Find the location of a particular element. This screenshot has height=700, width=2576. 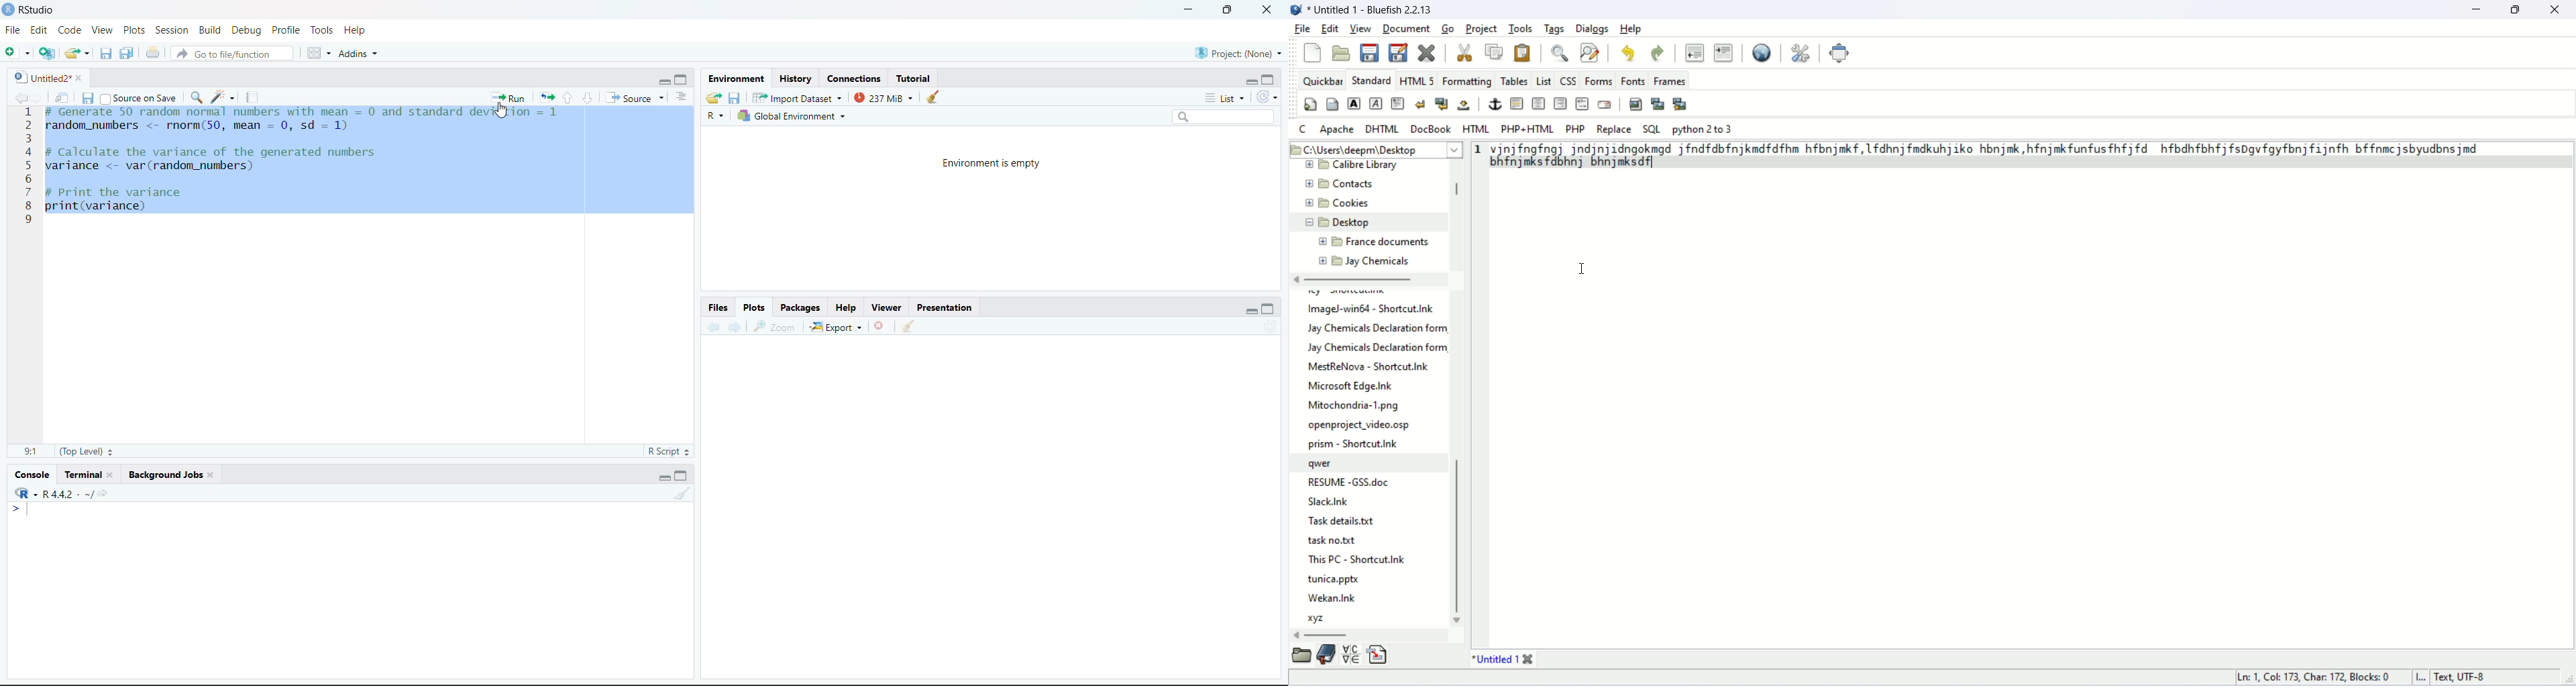

open in new window is located at coordinates (62, 97).